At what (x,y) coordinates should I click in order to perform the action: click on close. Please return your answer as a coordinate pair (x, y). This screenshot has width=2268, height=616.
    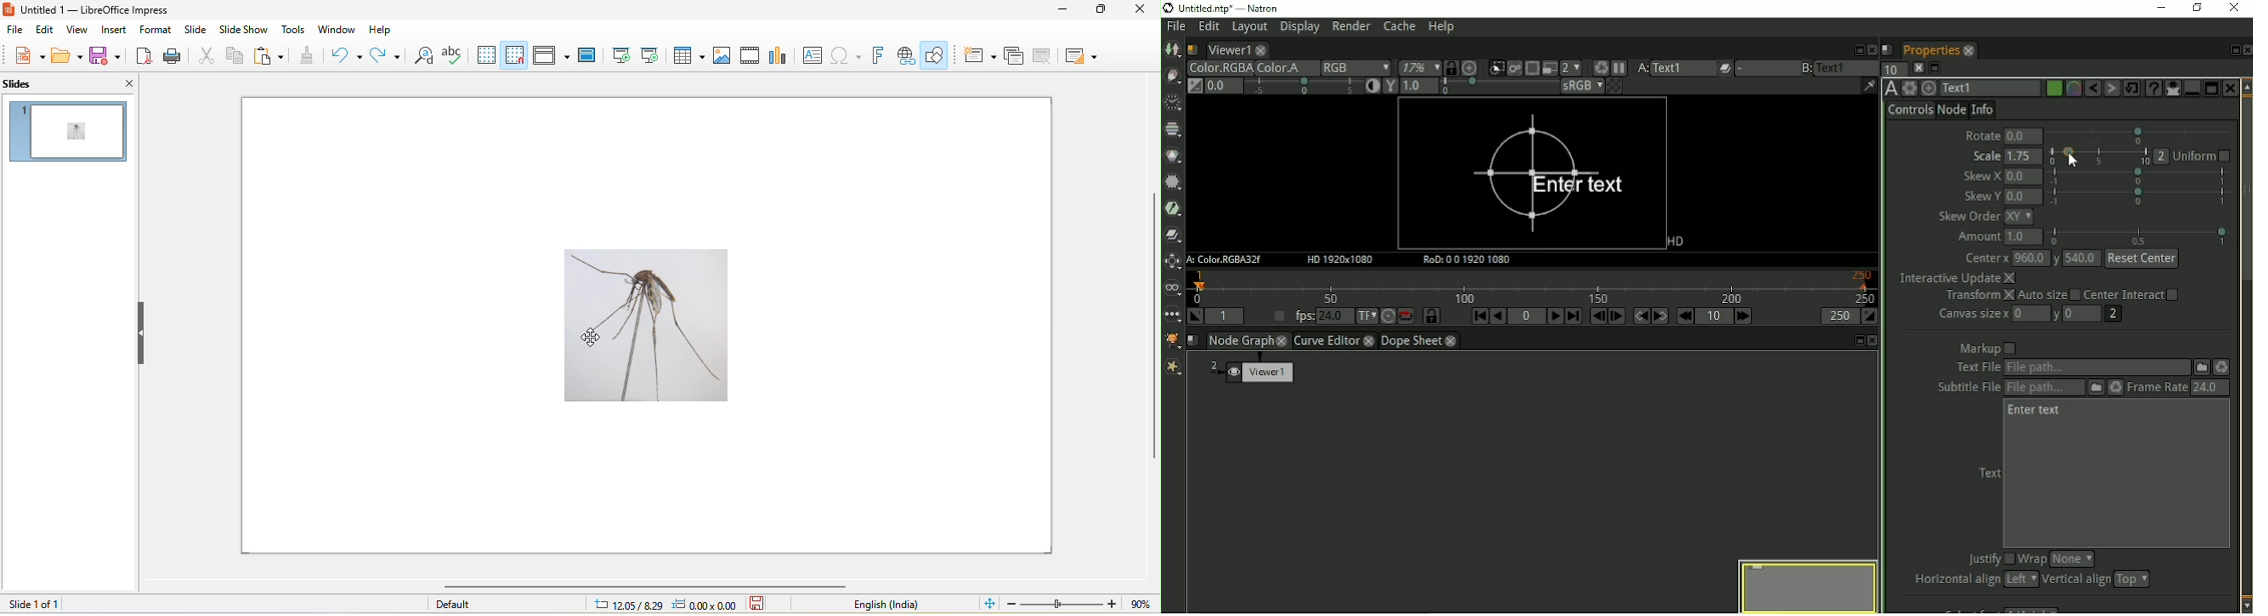
    Looking at the image, I should click on (1145, 10).